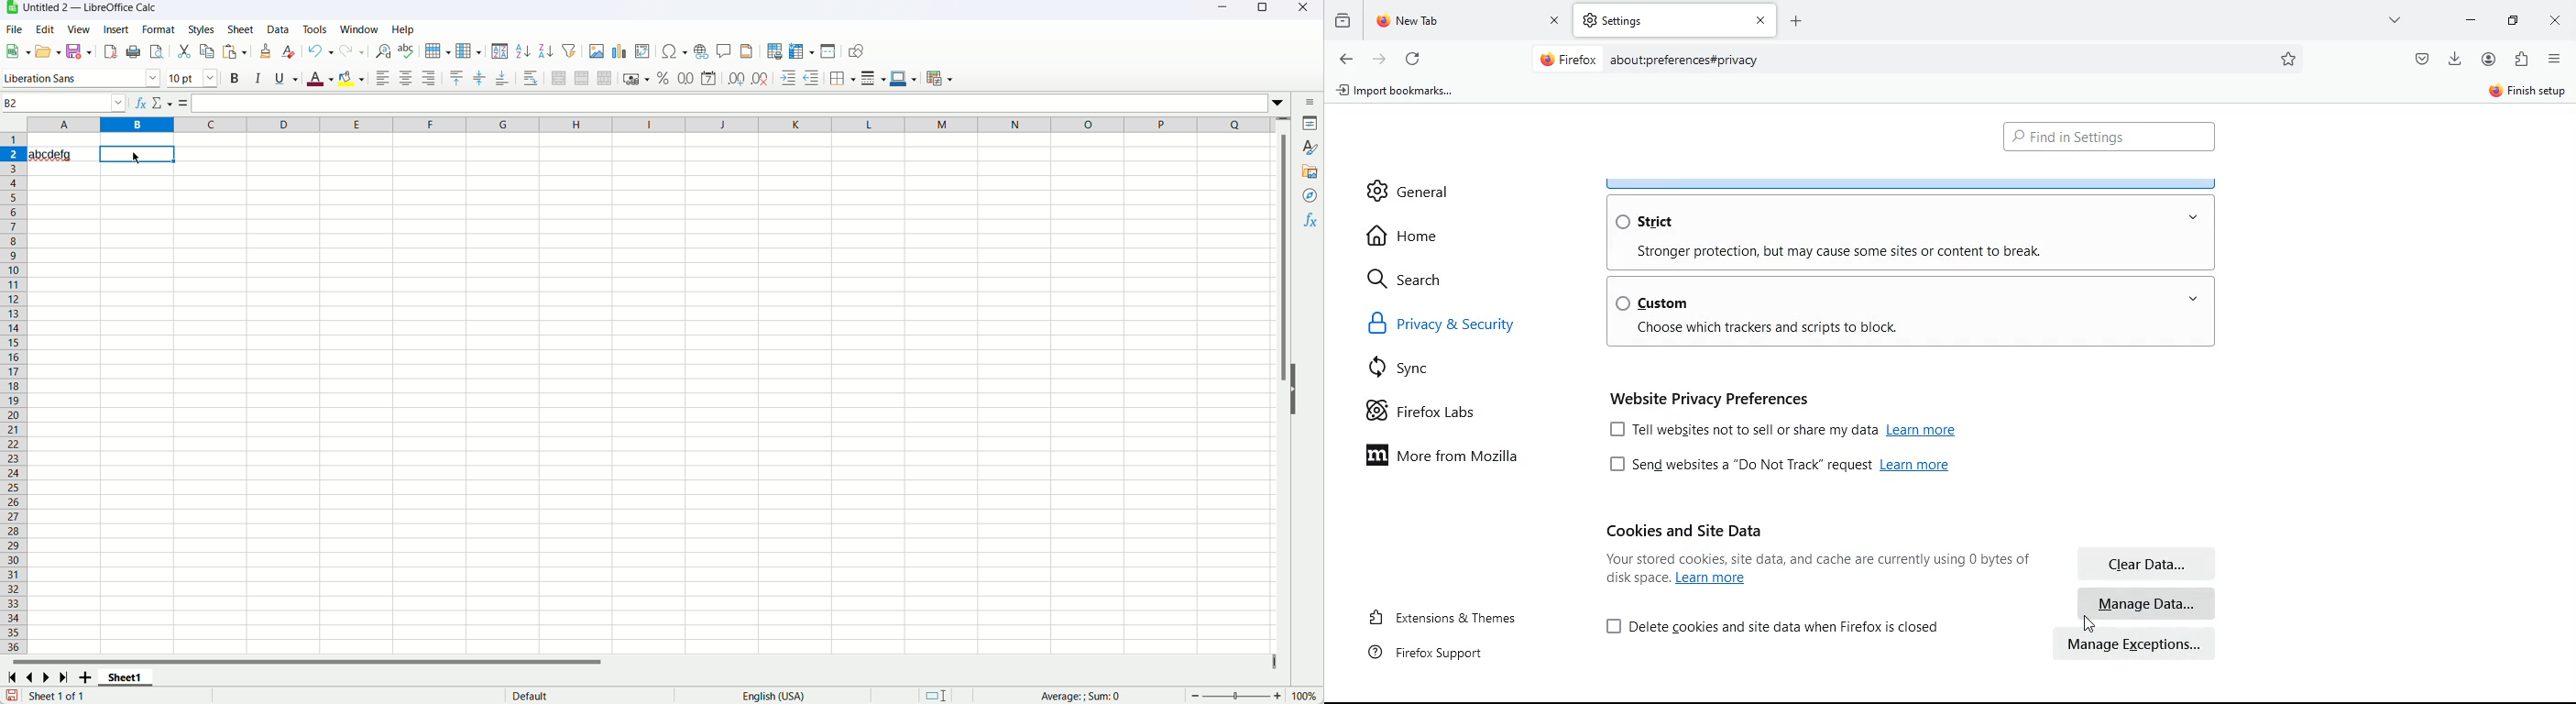 The height and width of the screenshot is (728, 2576). What do you see at coordinates (1225, 8) in the screenshot?
I see `minimize` at bounding box center [1225, 8].